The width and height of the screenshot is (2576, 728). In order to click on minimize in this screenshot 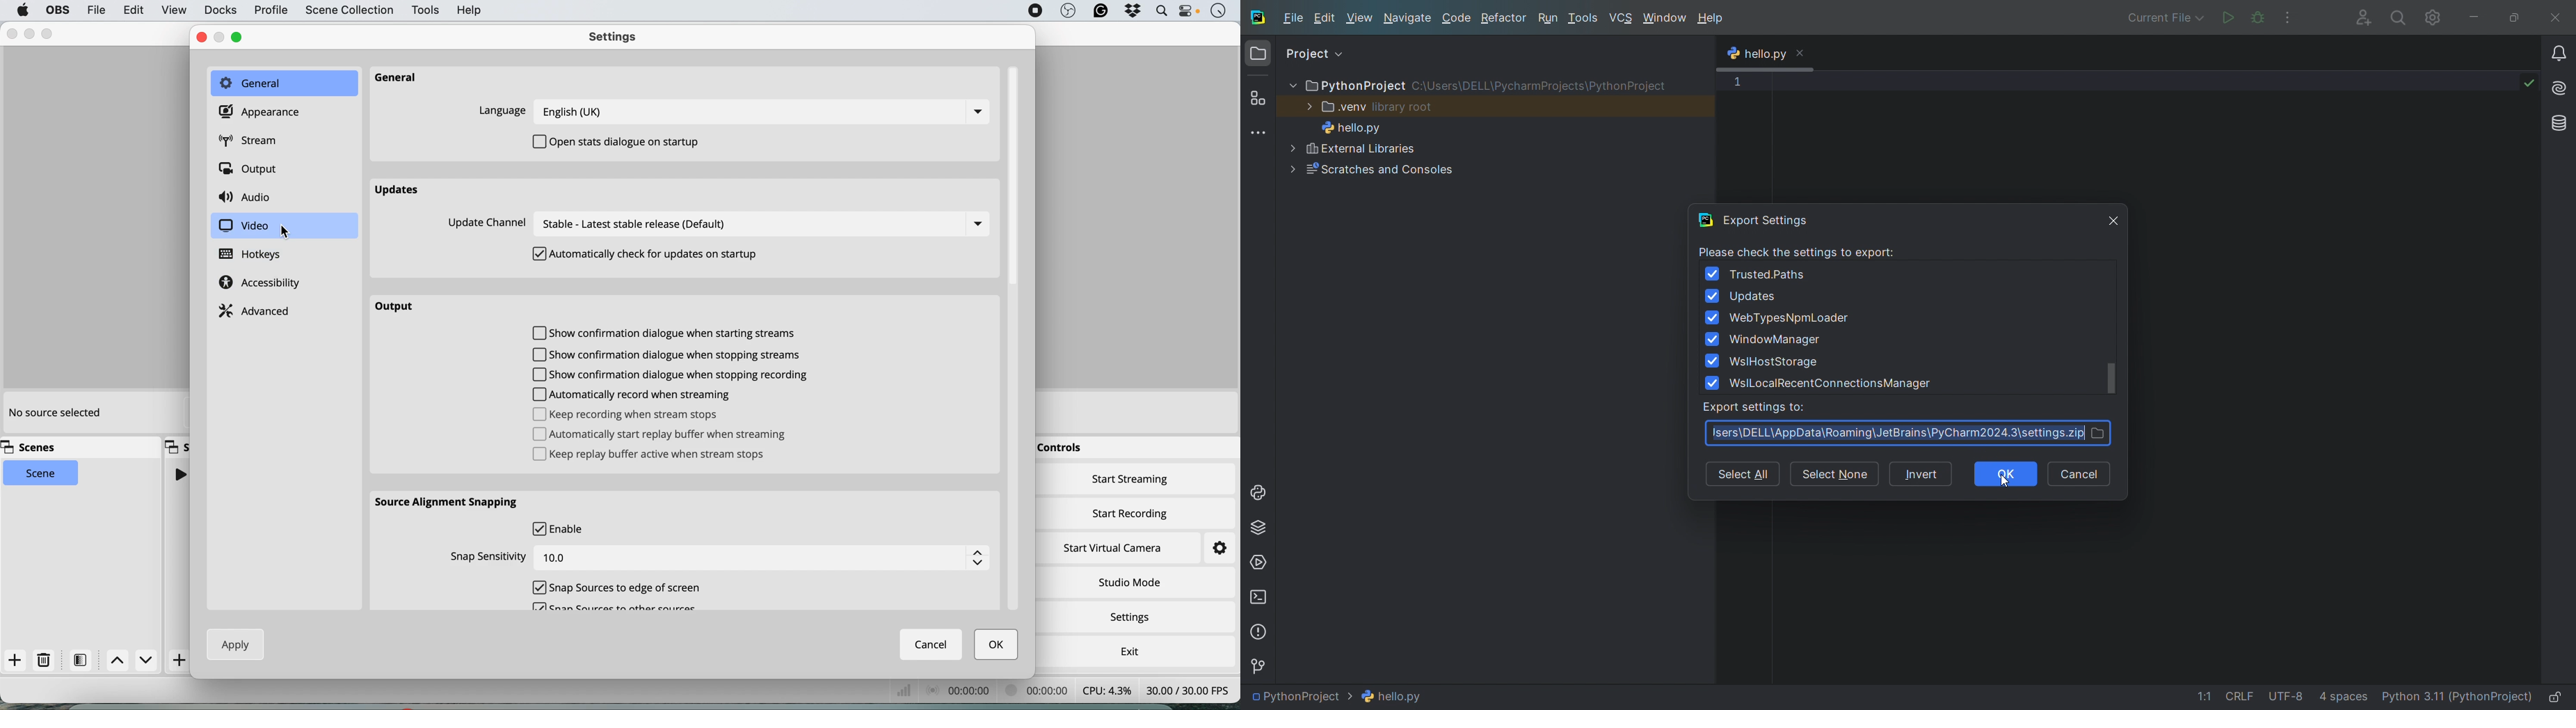, I will do `click(2473, 16)`.